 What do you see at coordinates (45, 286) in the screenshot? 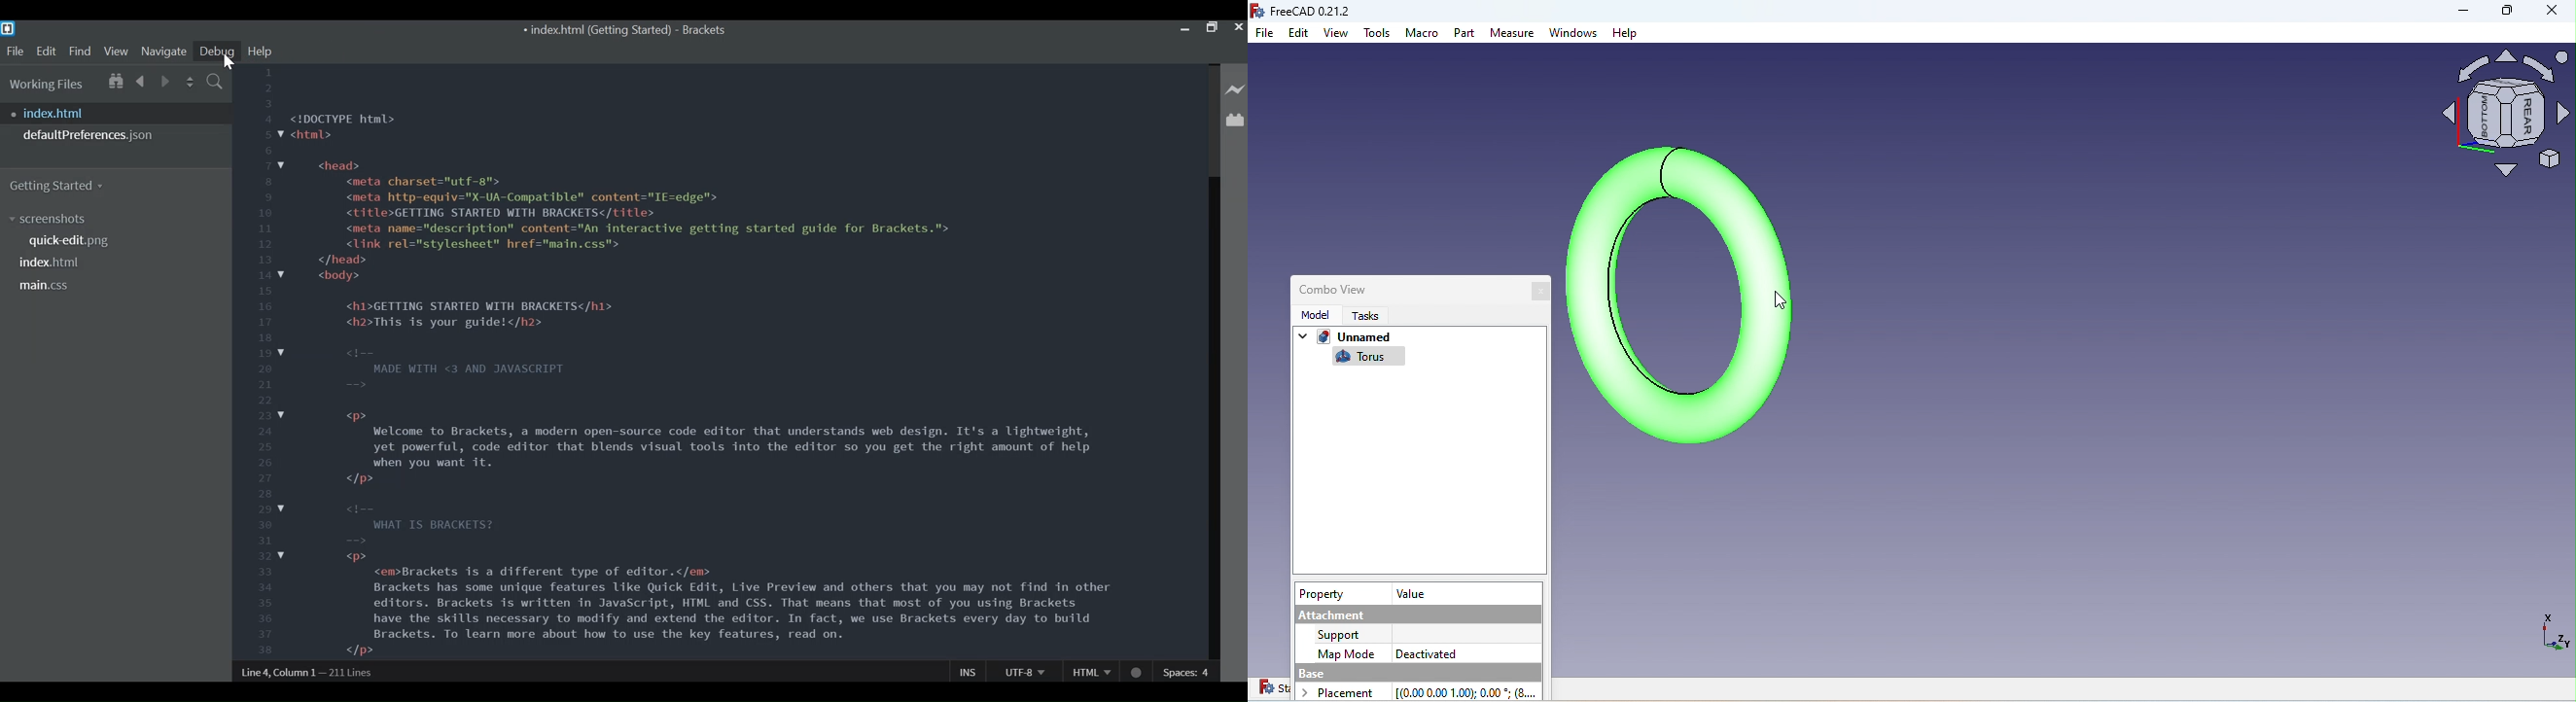
I see `main.css` at bounding box center [45, 286].